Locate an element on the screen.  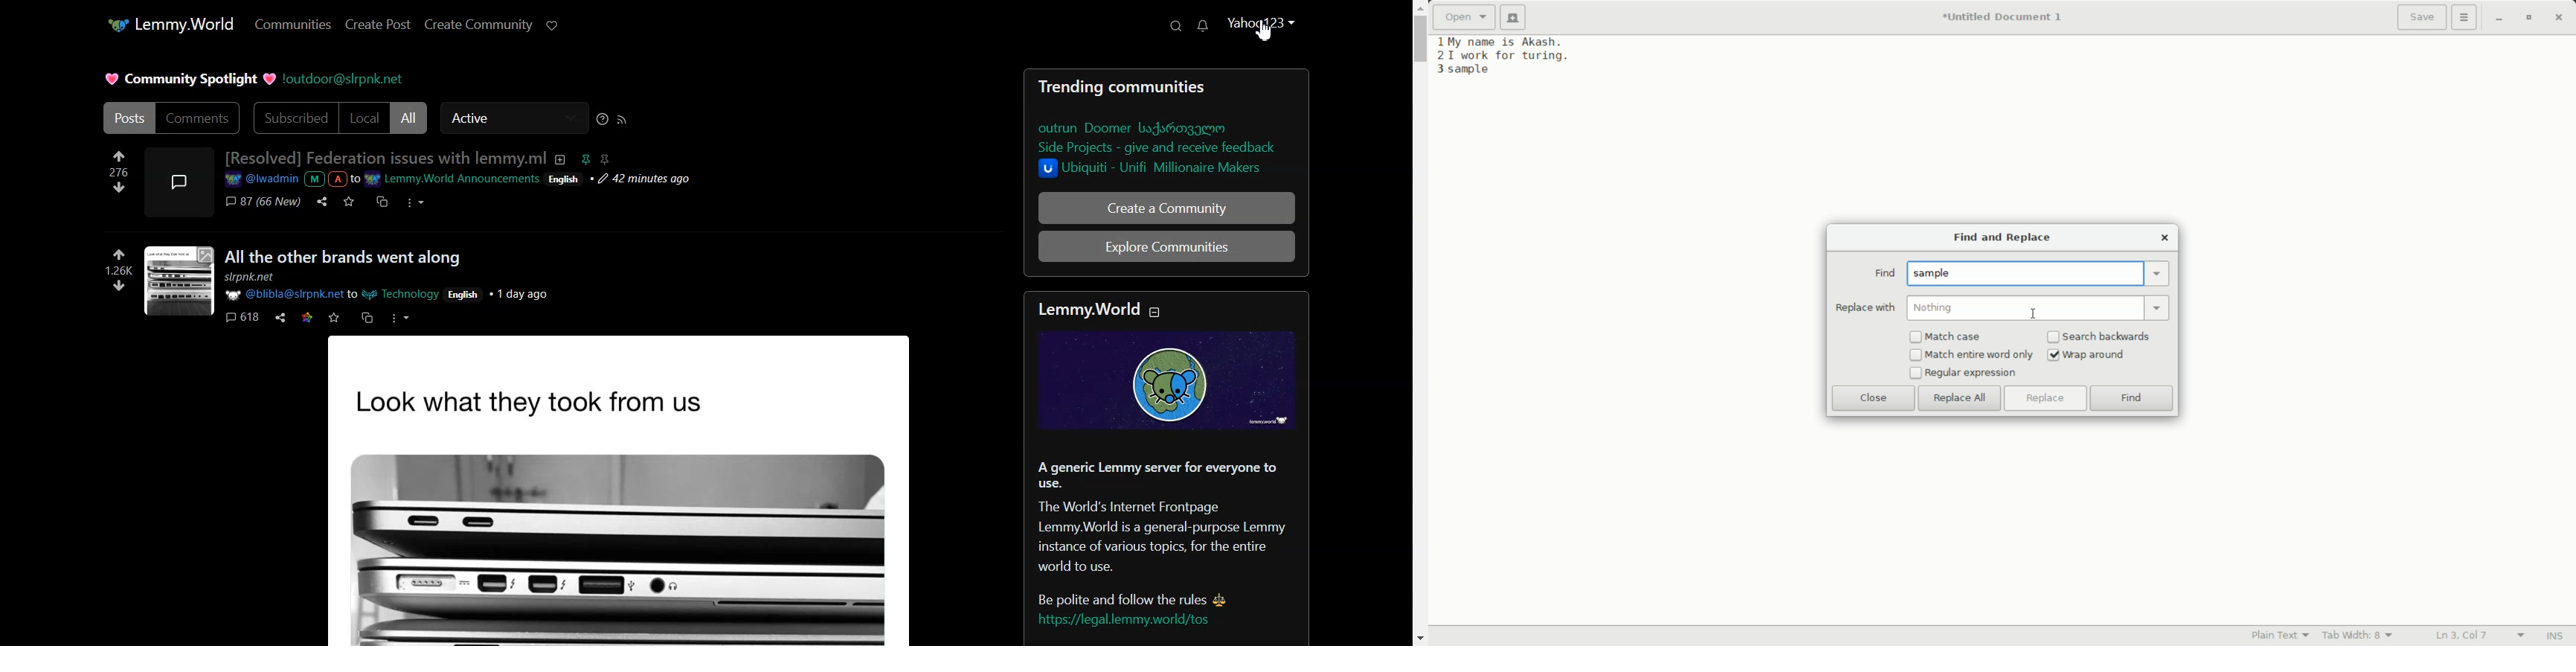
minimize is located at coordinates (2499, 19).